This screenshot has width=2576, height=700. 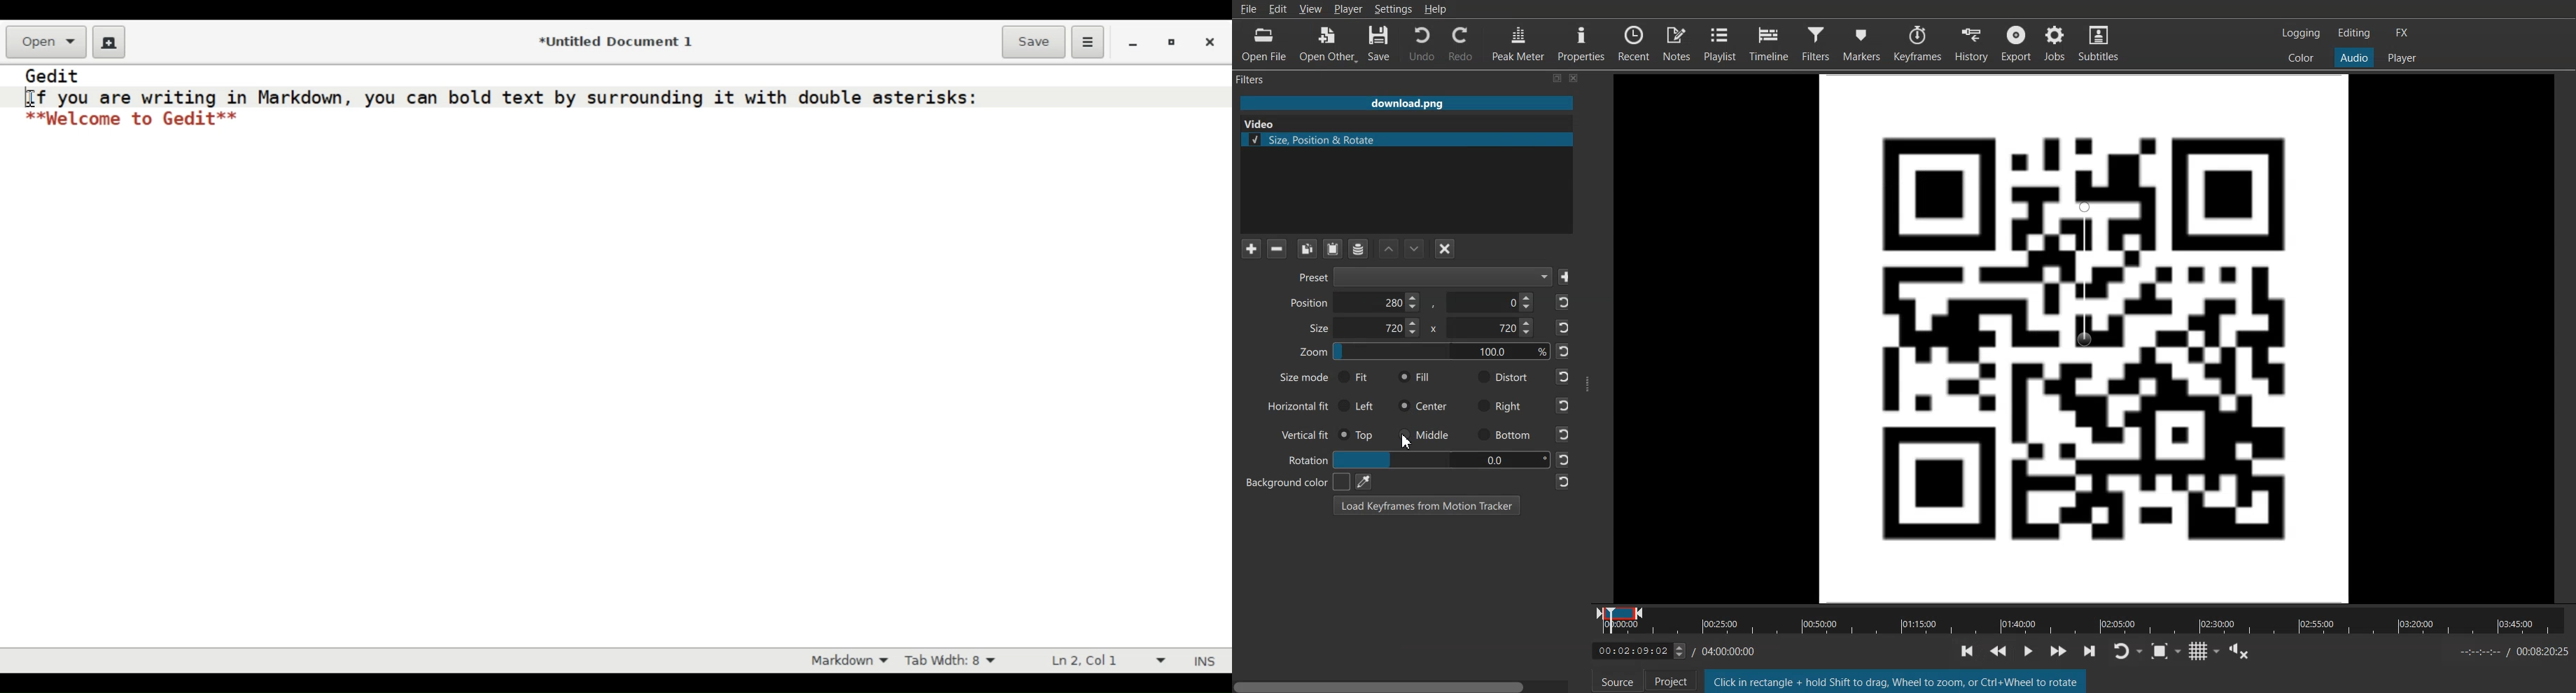 What do you see at coordinates (1667, 681) in the screenshot?
I see `Project` at bounding box center [1667, 681].